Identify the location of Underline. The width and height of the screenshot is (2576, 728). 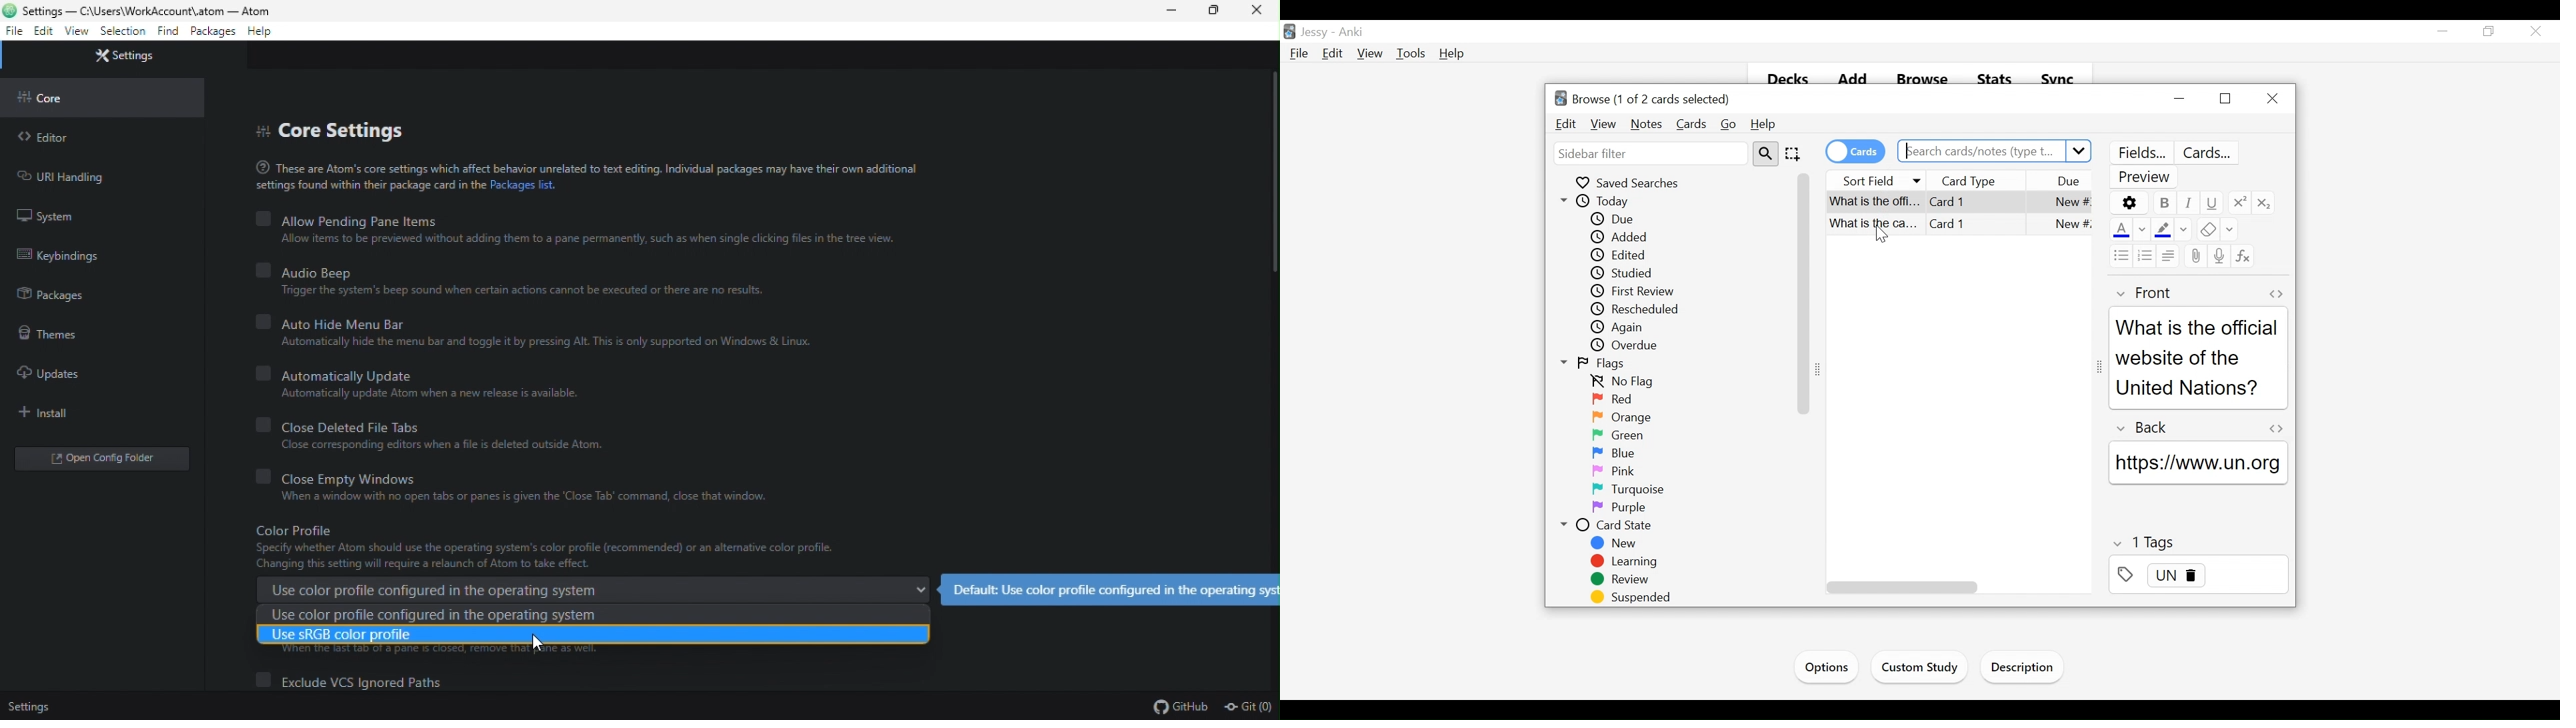
(2211, 203).